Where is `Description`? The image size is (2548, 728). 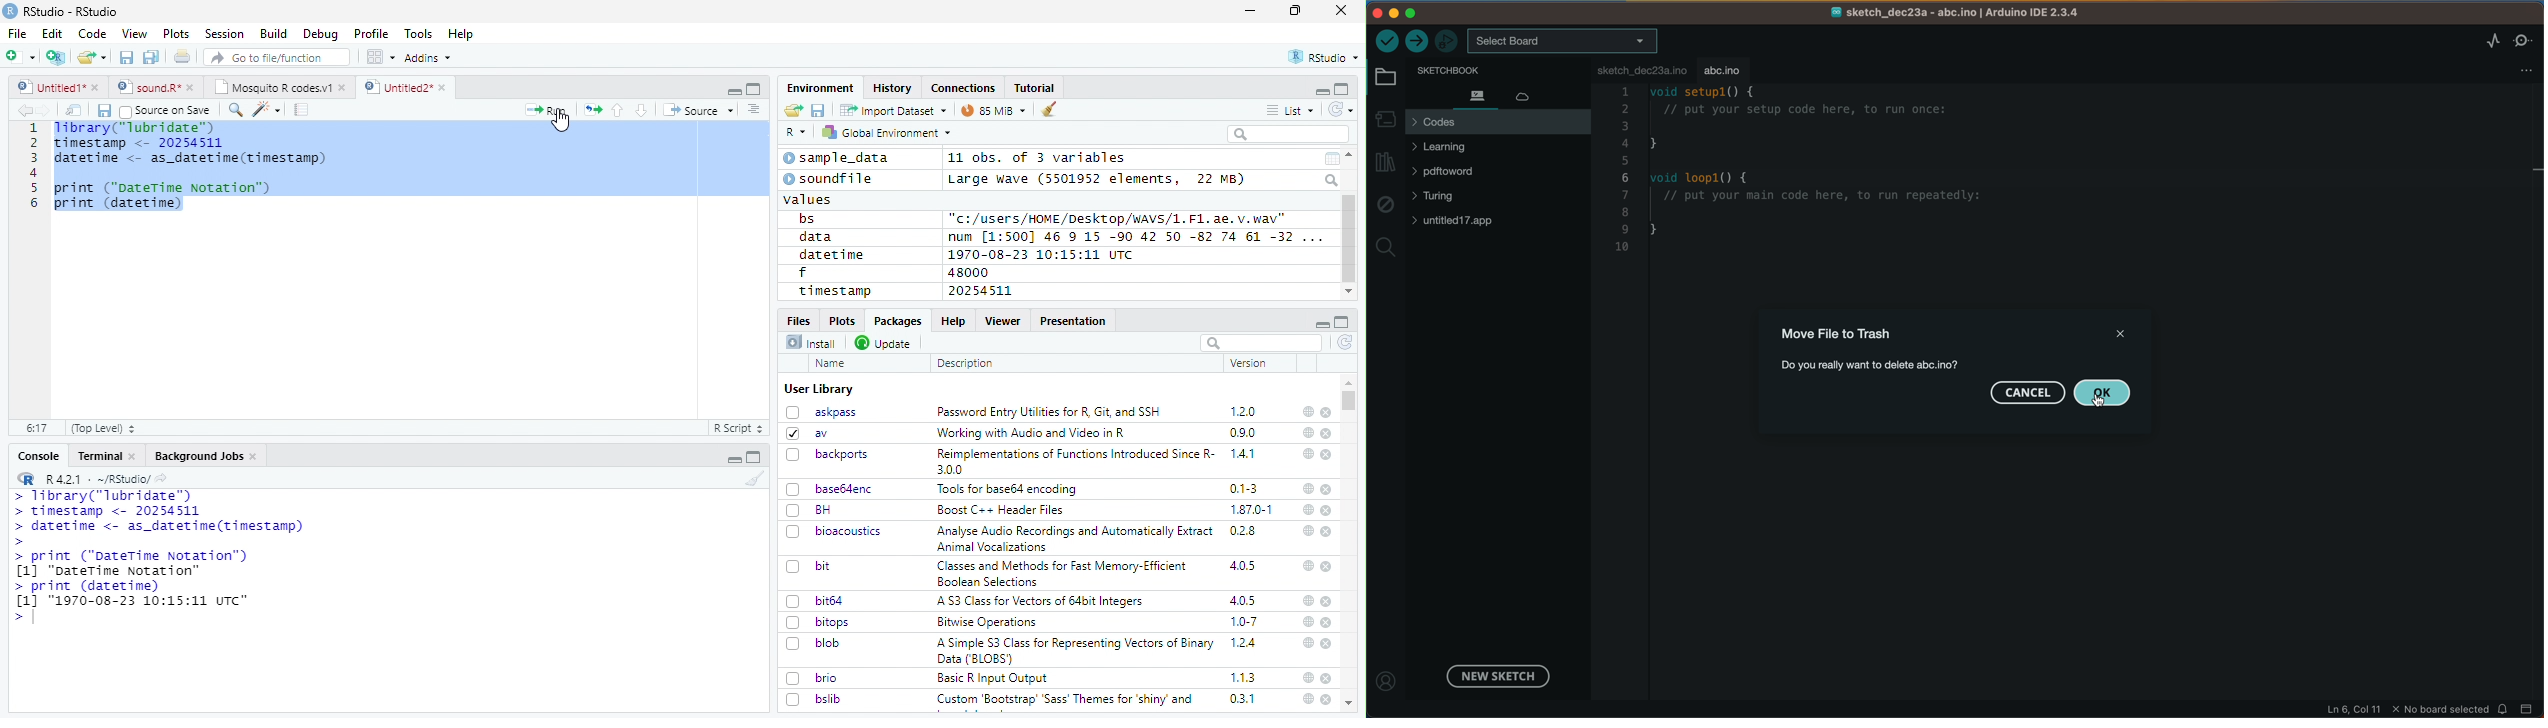
Description is located at coordinates (966, 363).